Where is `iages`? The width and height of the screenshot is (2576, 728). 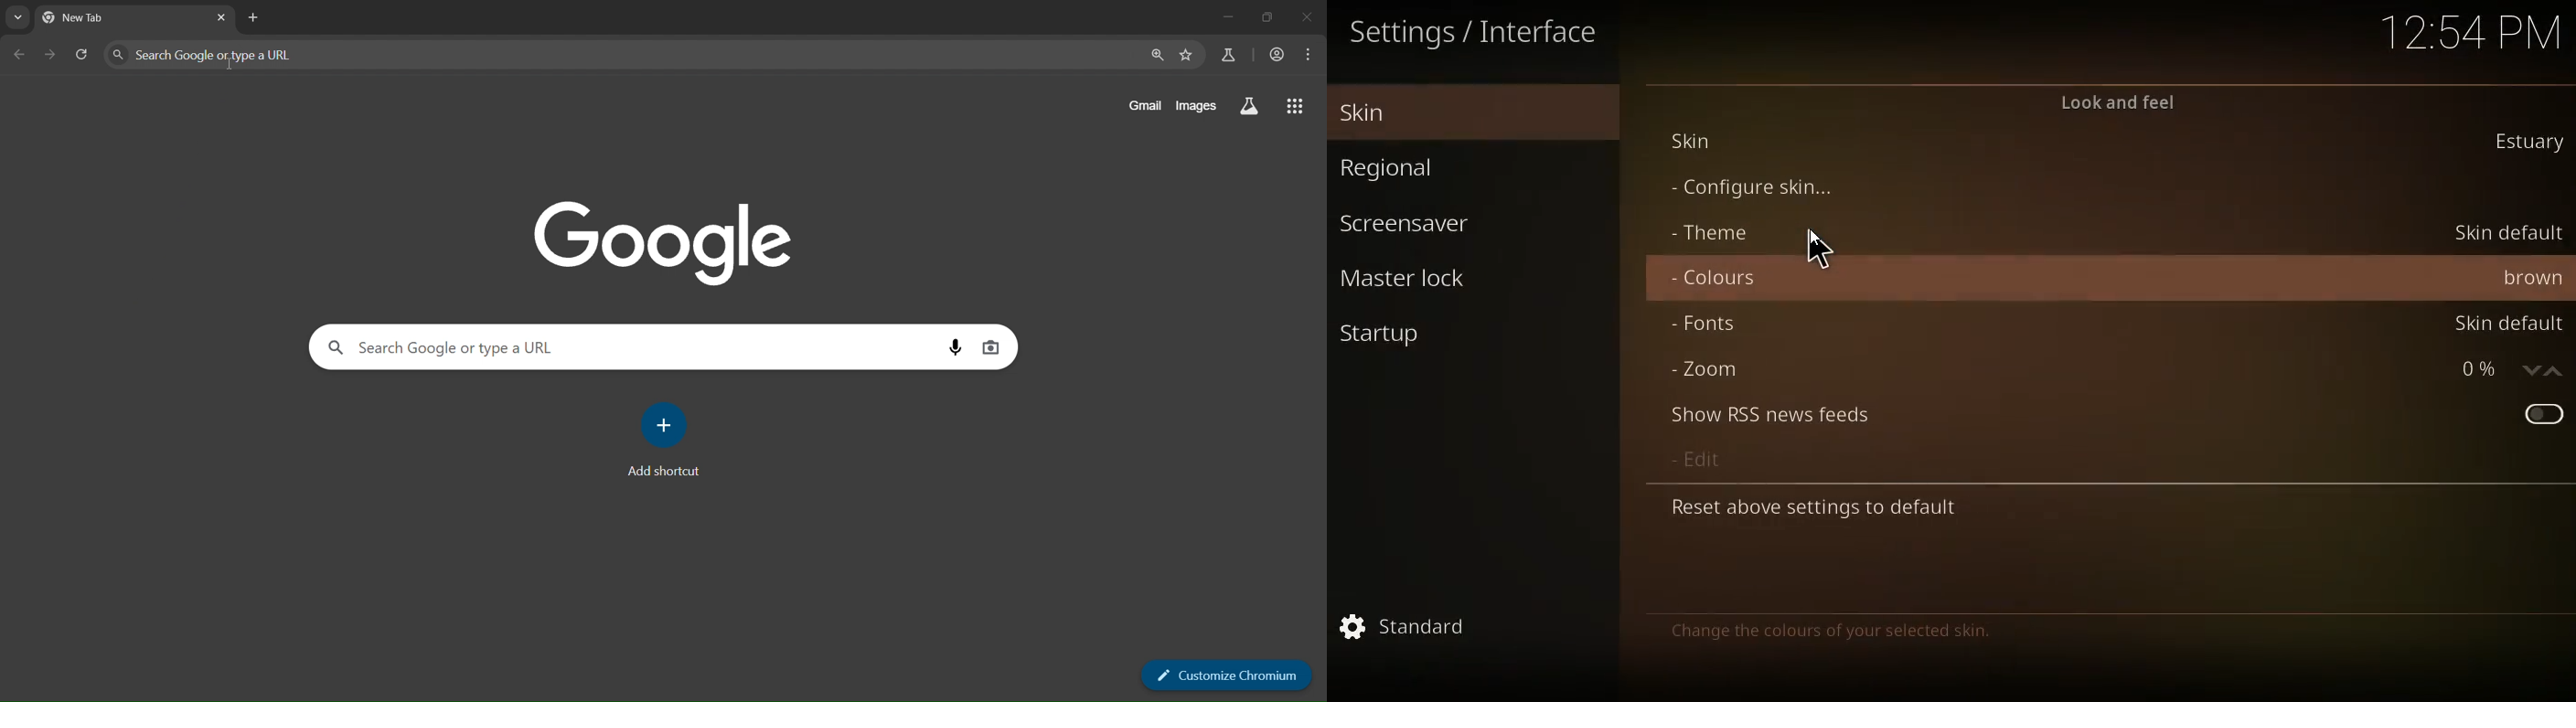 iages is located at coordinates (1195, 108).